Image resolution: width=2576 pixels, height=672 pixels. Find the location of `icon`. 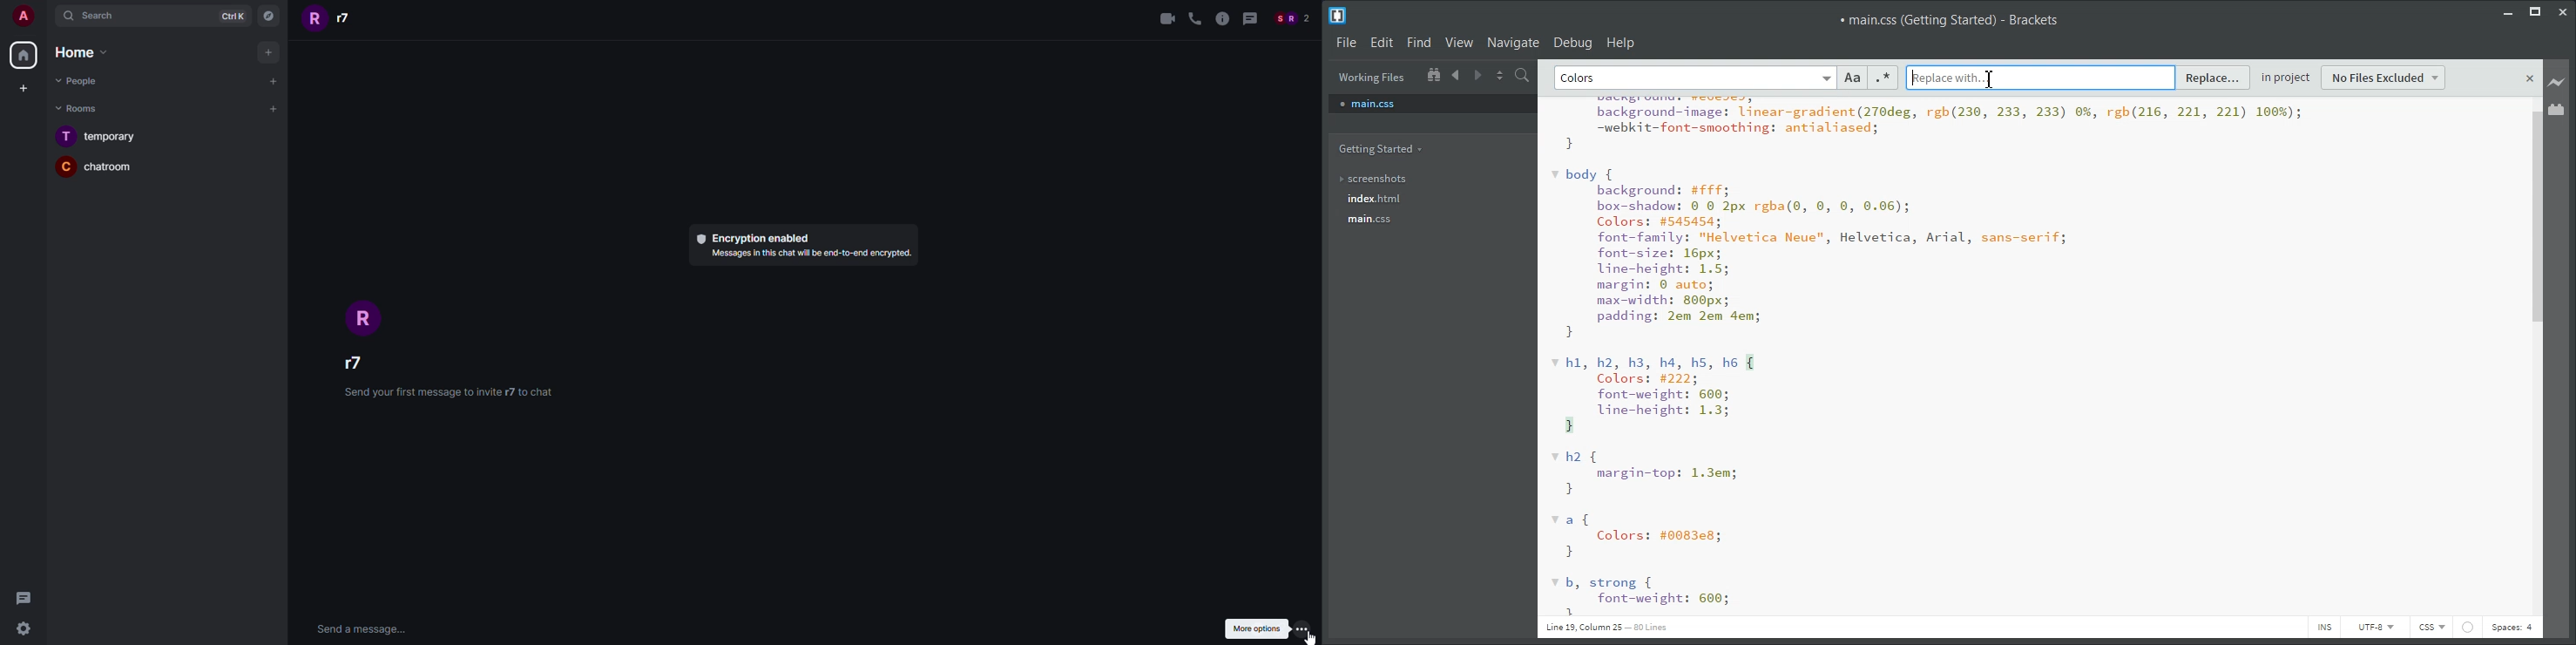

icon is located at coordinates (2467, 627).